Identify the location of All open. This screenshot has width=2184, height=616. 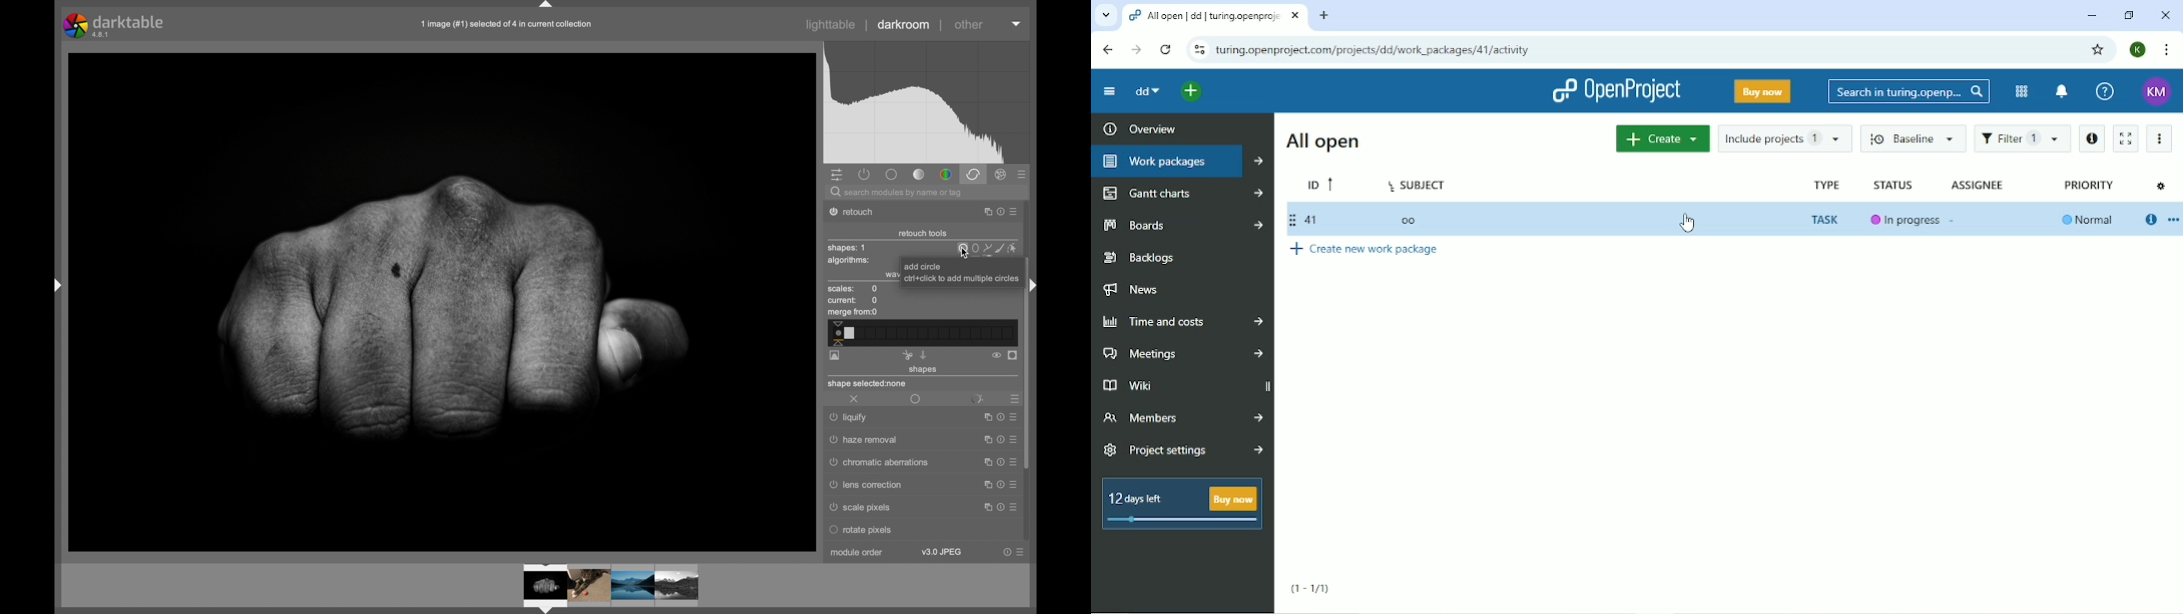
(1324, 141).